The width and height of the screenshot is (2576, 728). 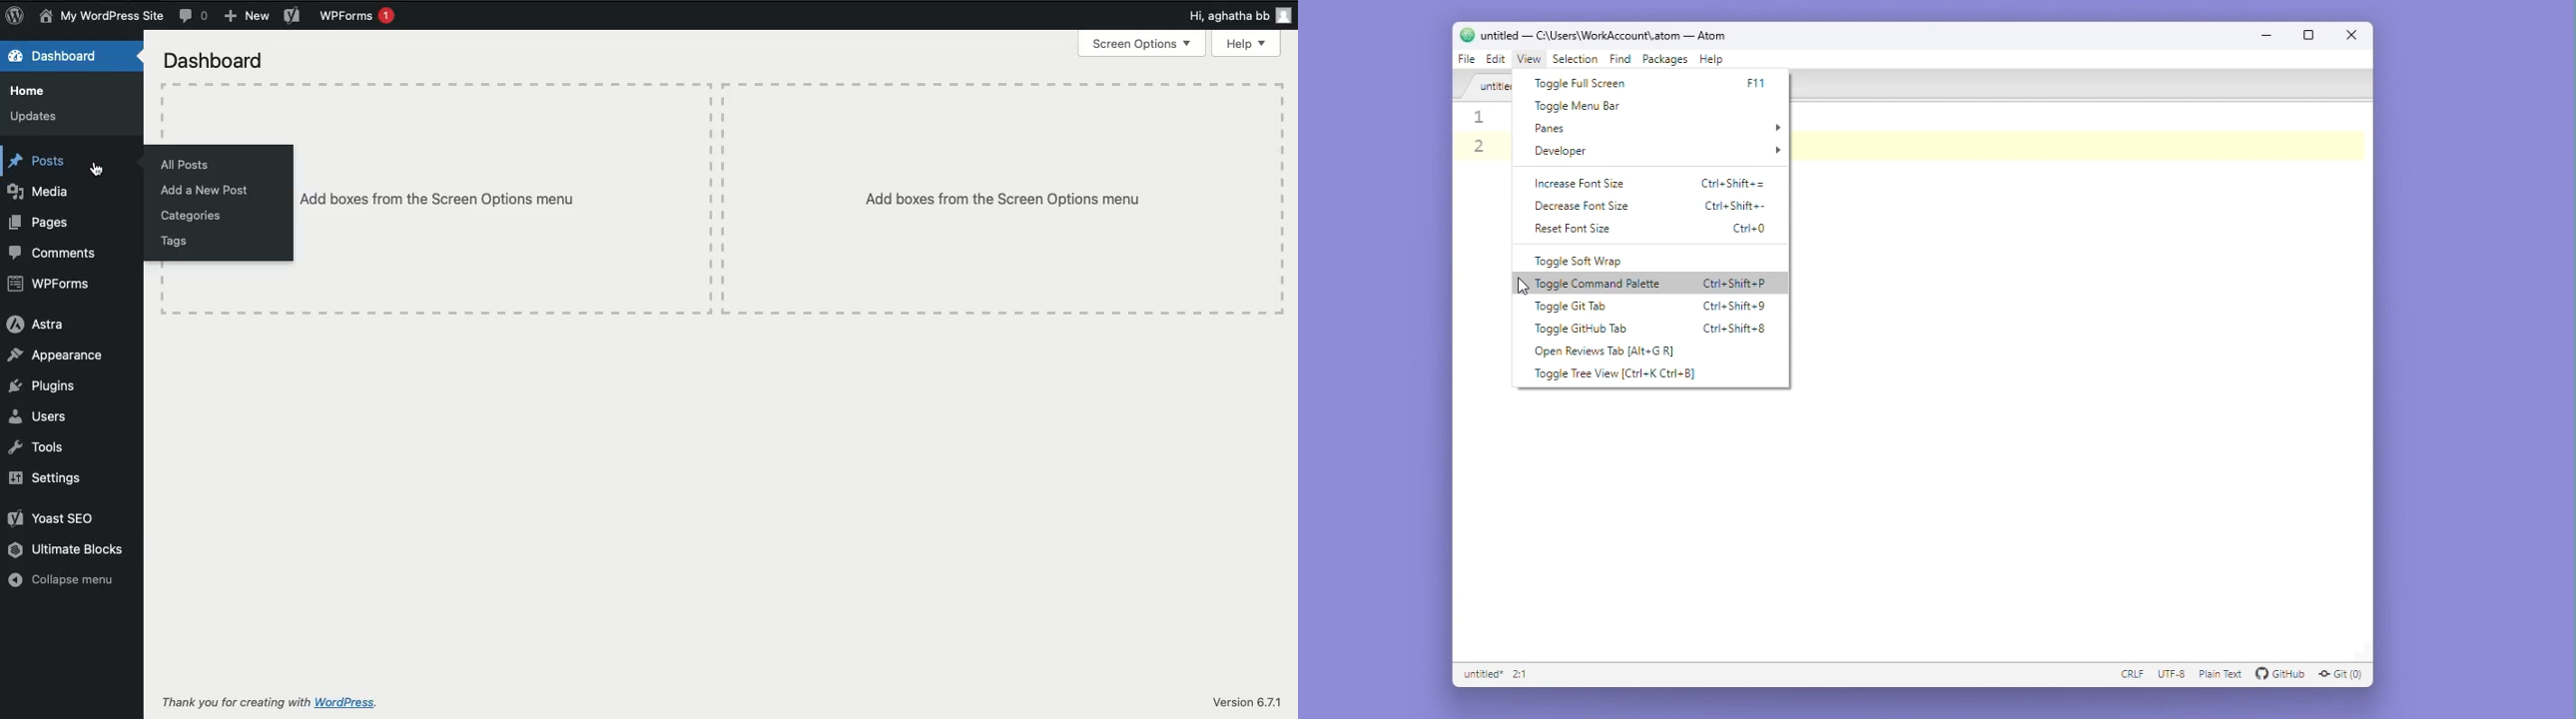 What do you see at coordinates (1465, 59) in the screenshot?
I see `file` at bounding box center [1465, 59].